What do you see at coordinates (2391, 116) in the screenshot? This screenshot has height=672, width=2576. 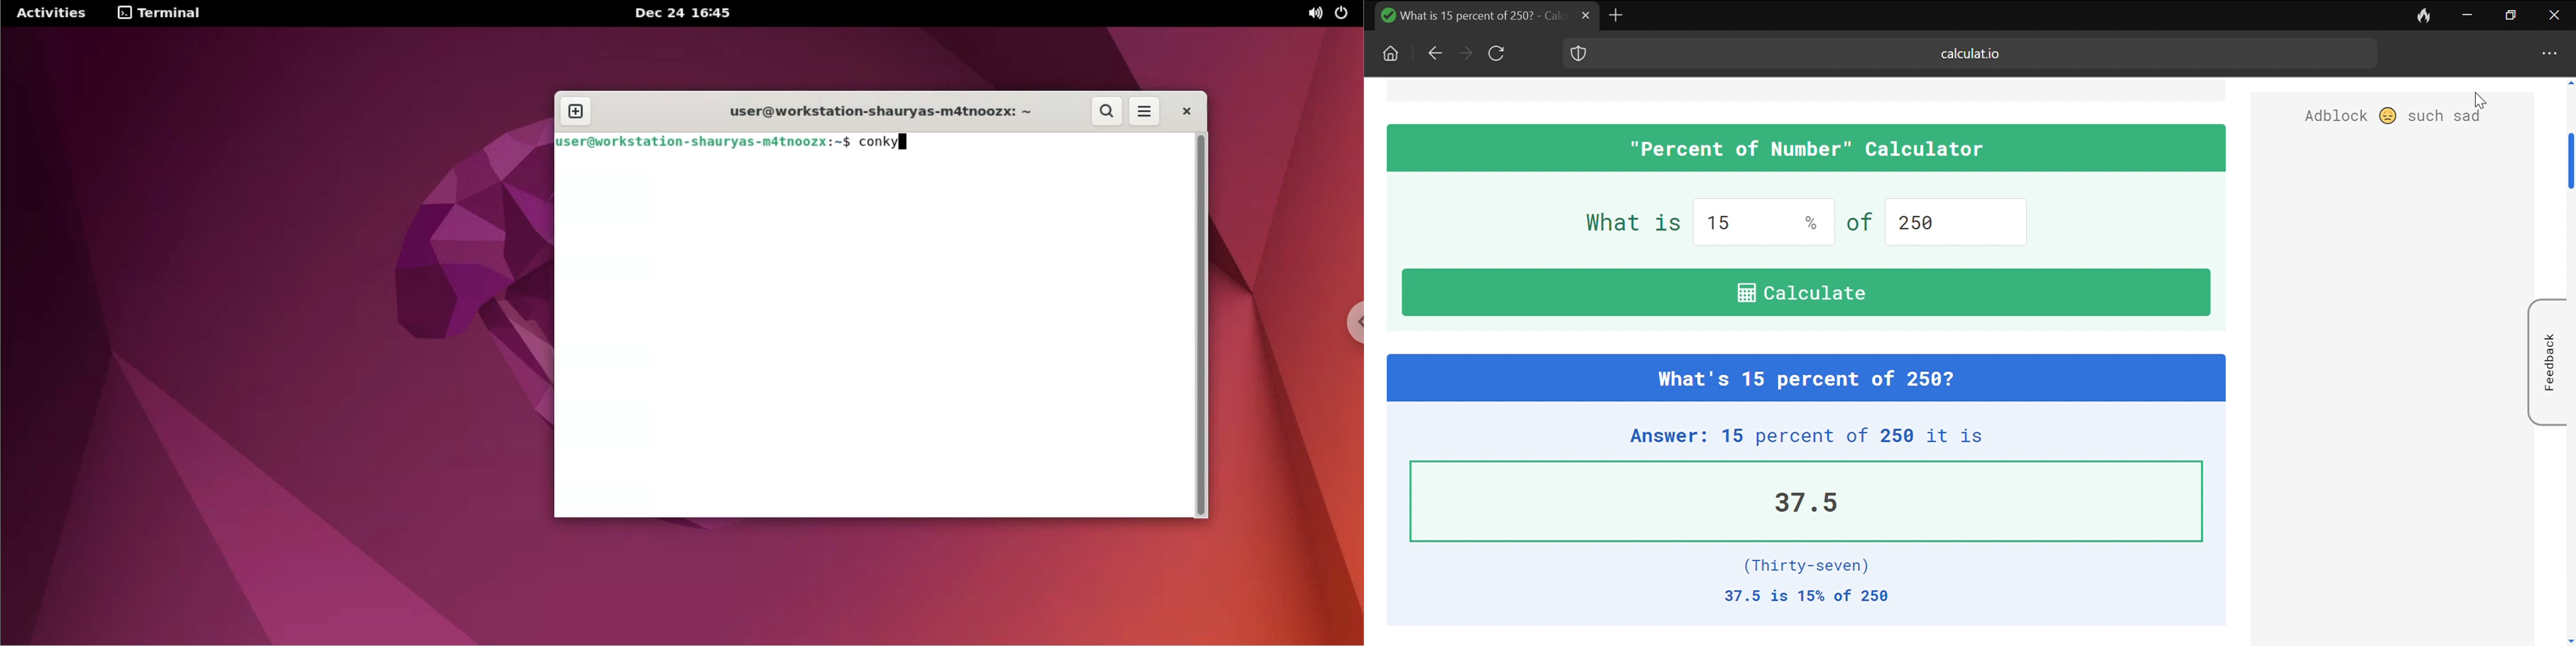 I see `Adblock such sad` at bounding box center [2391, 116].